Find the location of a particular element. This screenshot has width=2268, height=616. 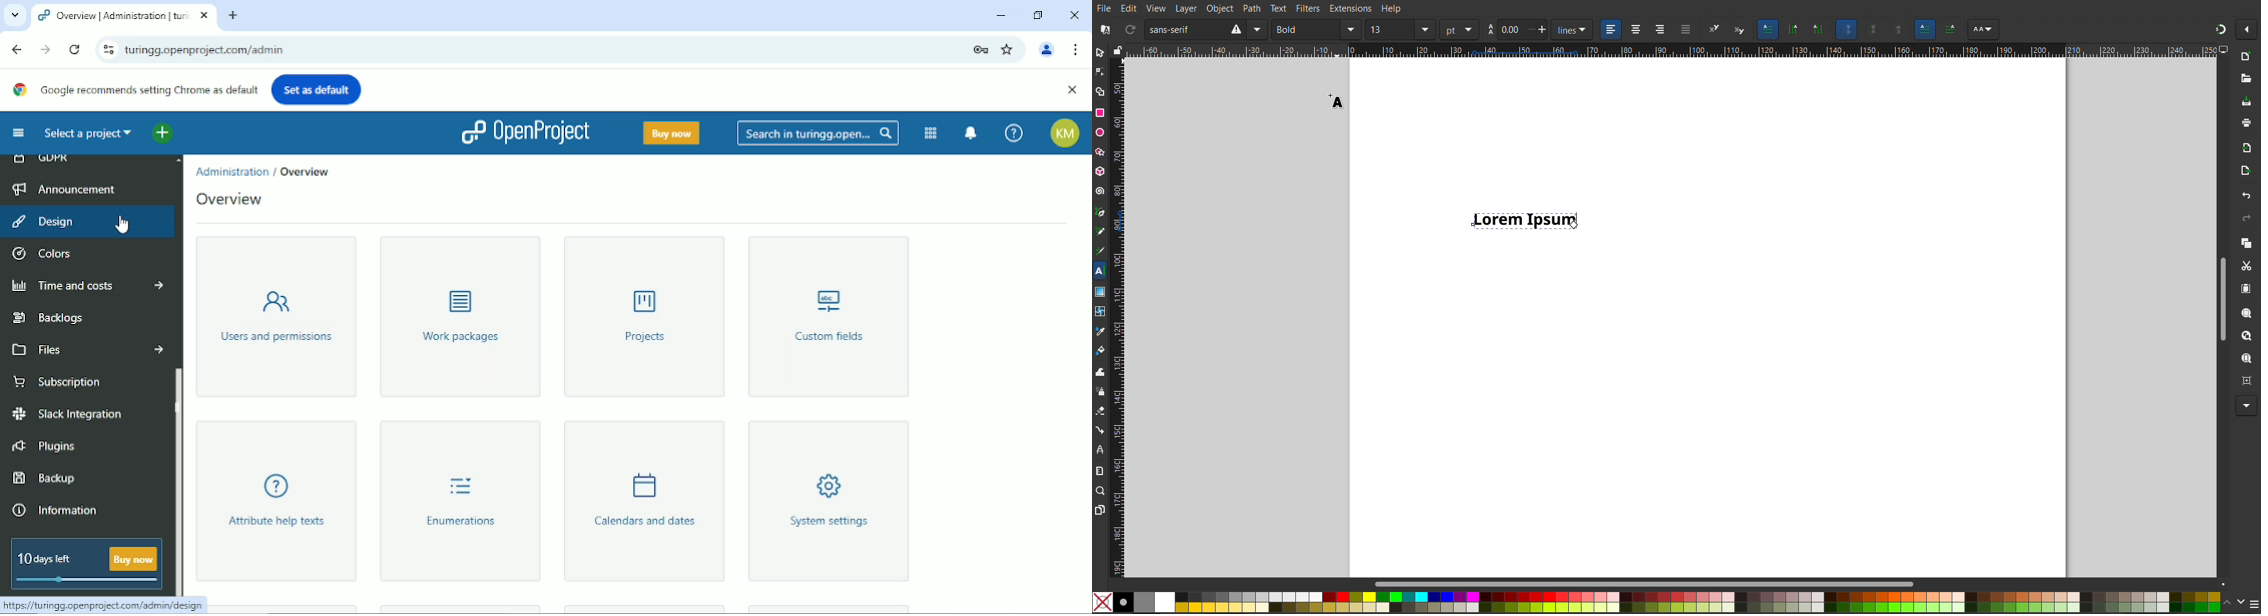

Font size is located at coordinates (1400, 30).